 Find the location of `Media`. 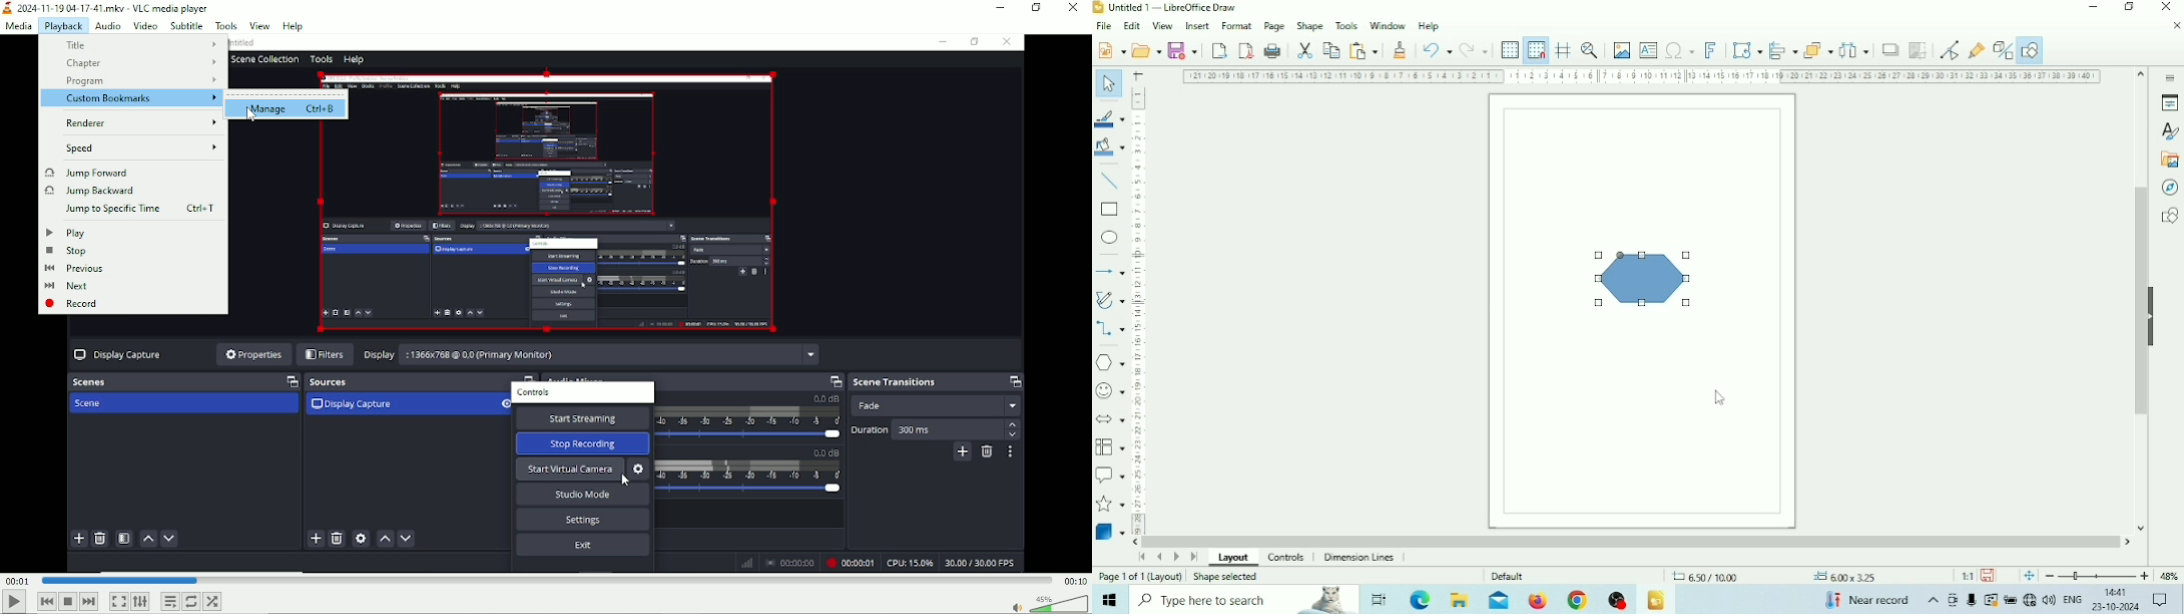

Media is located at coordinates (17, 26).